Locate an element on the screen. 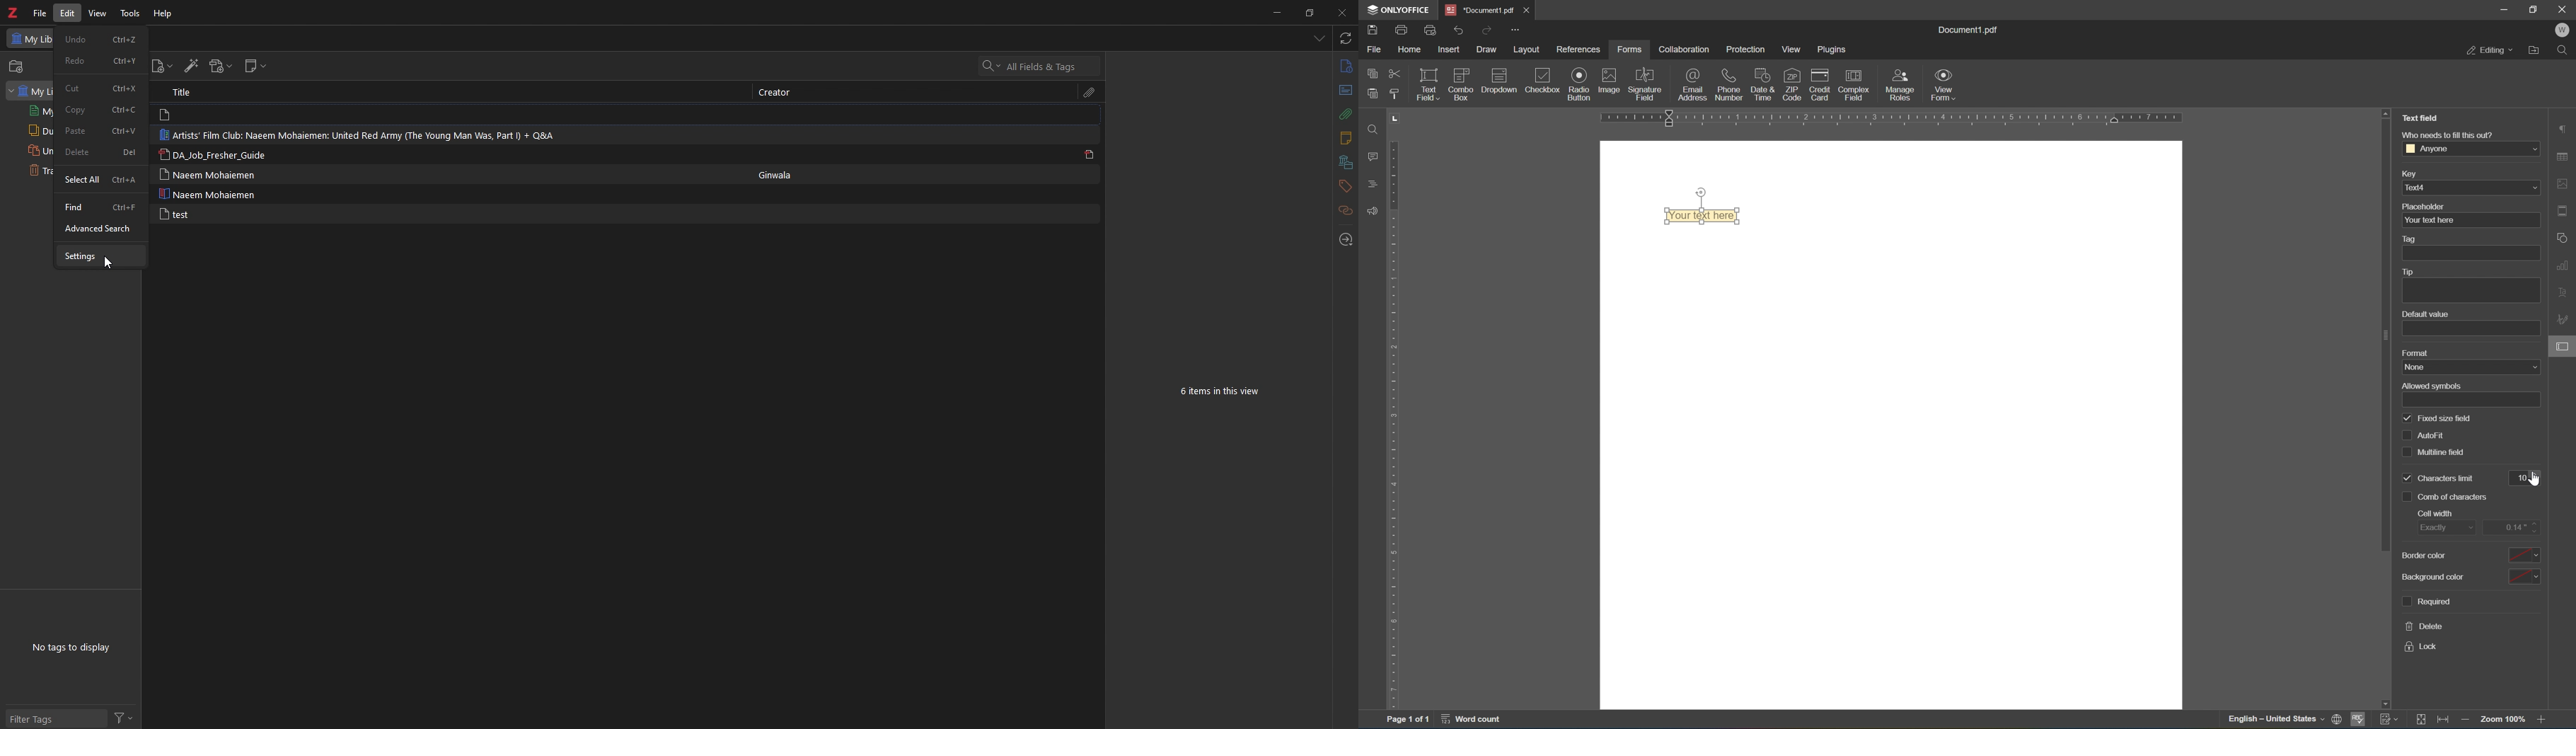  creator is located at coordinates (775, 93).